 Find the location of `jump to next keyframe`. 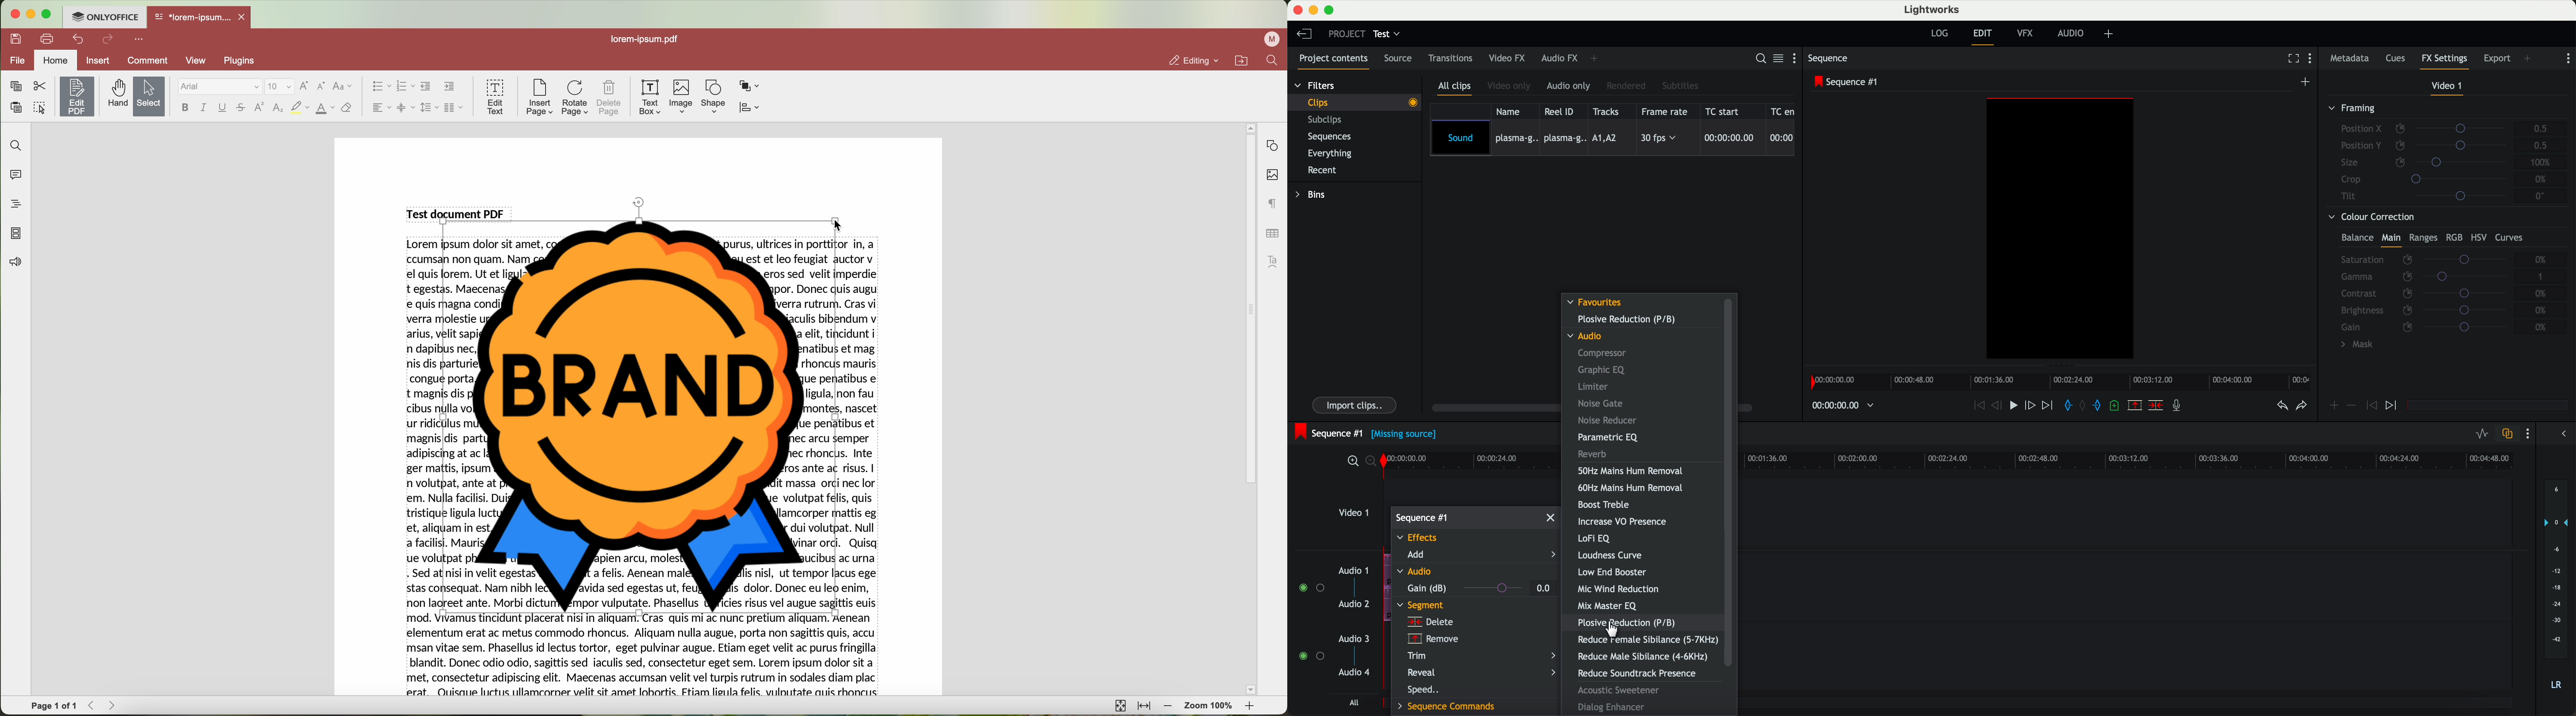

jump to next keyframe is located at coordinates (2392, 406).